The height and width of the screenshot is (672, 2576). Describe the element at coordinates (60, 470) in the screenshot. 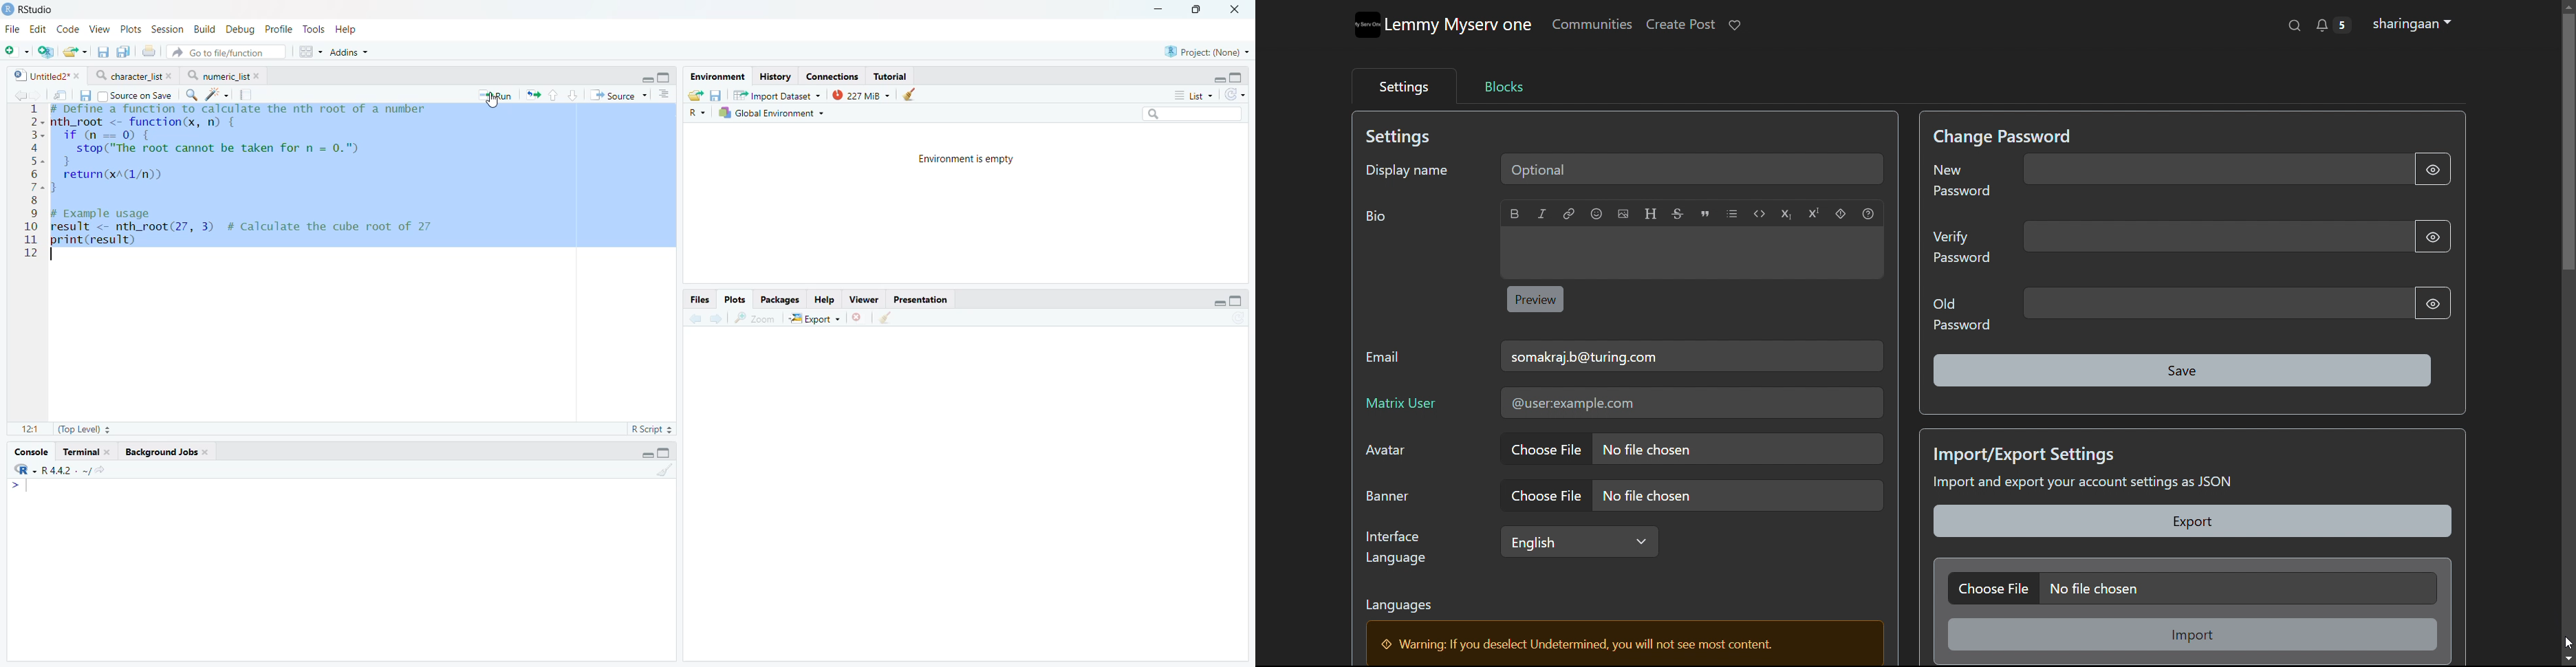

I see `R -R 4.4.2. ~/` at that location.